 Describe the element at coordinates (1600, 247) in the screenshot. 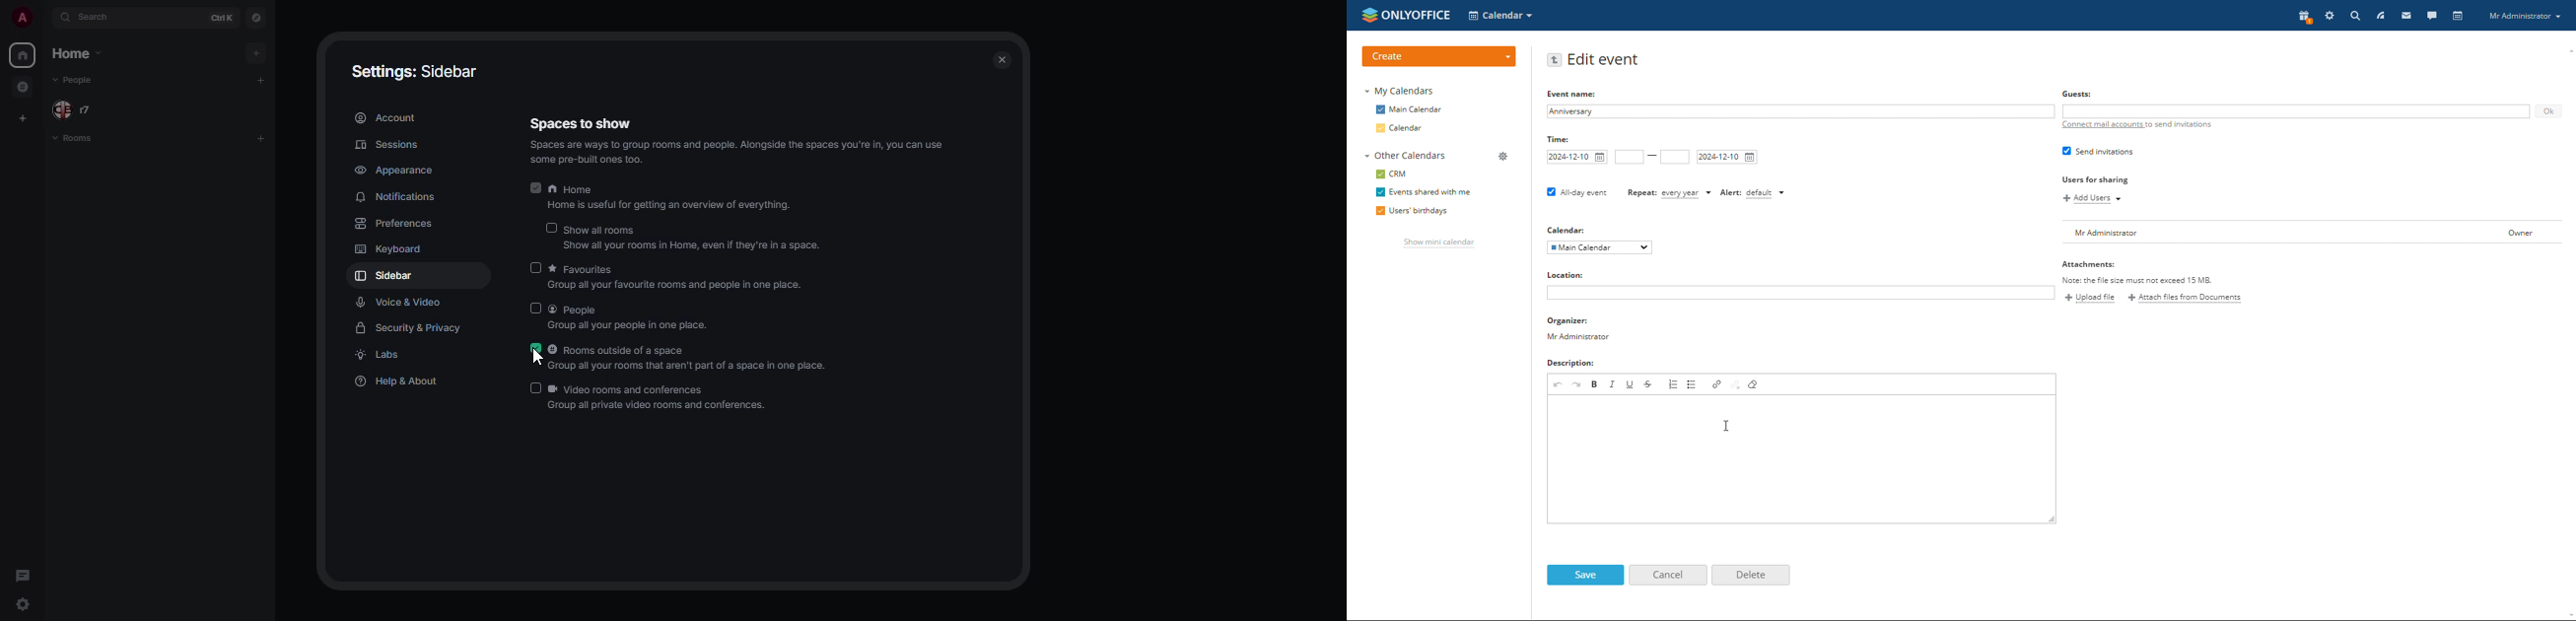

I see `select calendar` at that location.